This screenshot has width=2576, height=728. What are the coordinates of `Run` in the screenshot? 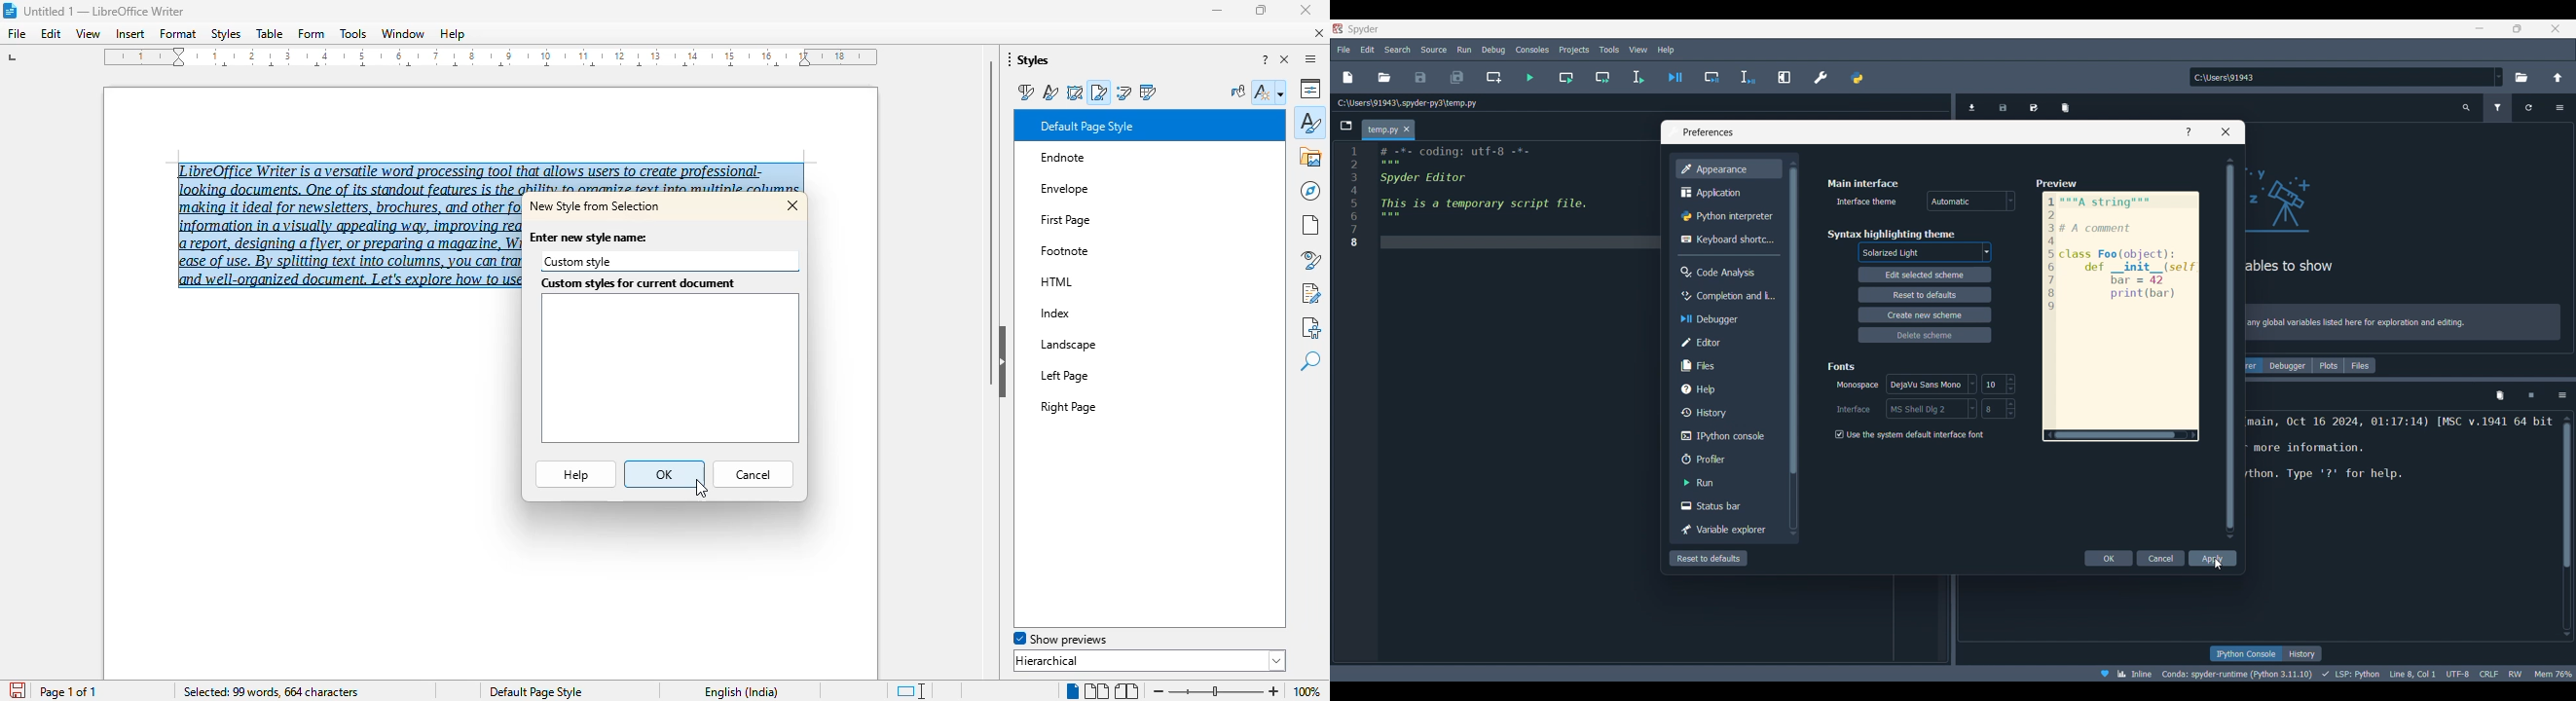 It's located at (1727, 482).